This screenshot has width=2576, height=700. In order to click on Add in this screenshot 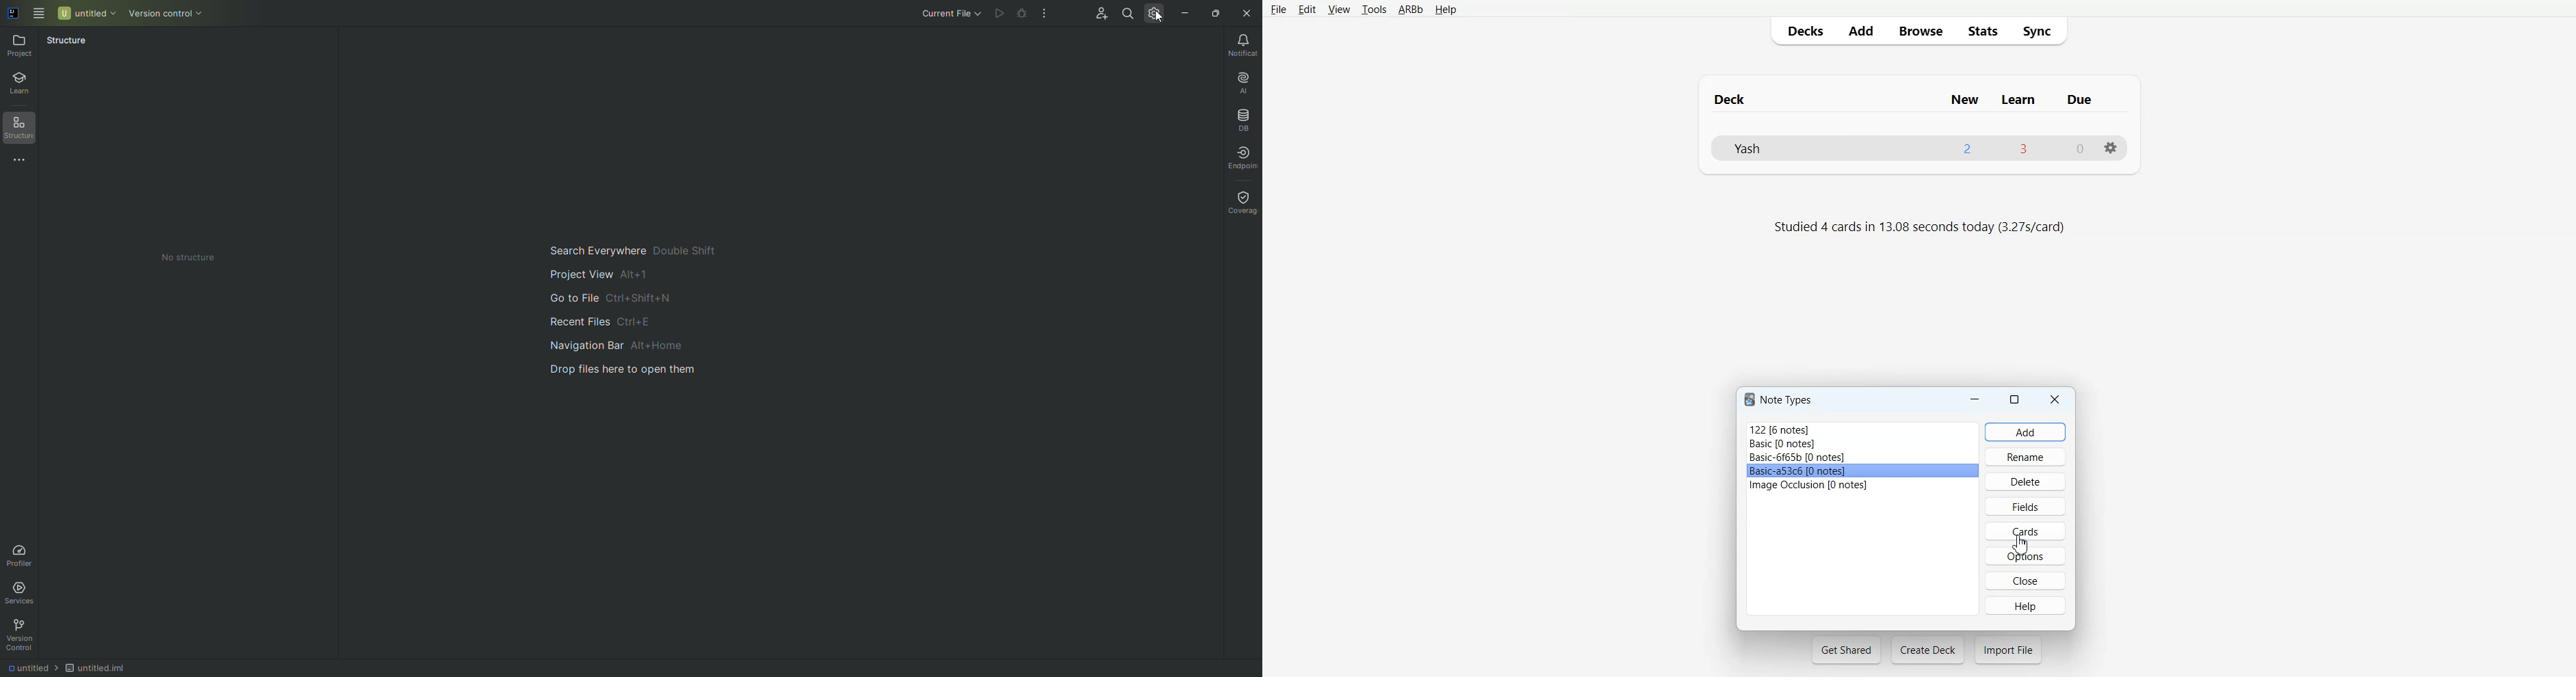, I will do `click(2026, 432)`.